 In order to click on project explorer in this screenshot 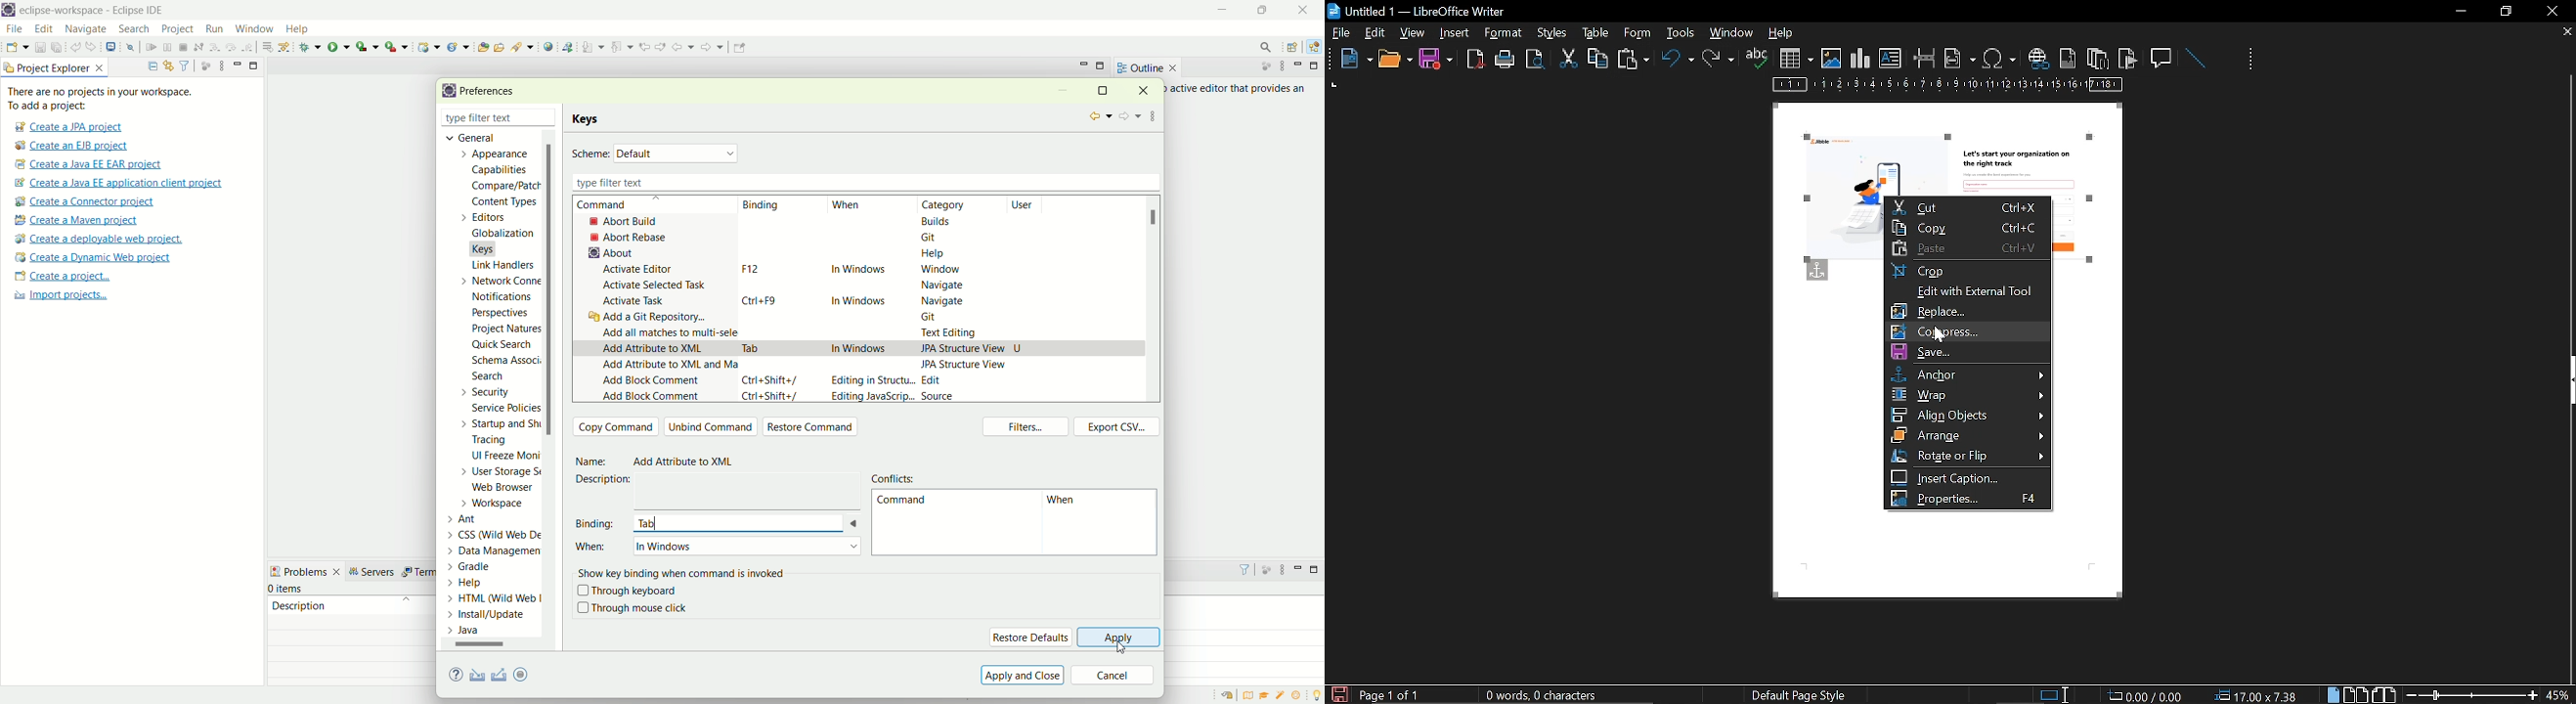, I will do `click(55, 67)`.